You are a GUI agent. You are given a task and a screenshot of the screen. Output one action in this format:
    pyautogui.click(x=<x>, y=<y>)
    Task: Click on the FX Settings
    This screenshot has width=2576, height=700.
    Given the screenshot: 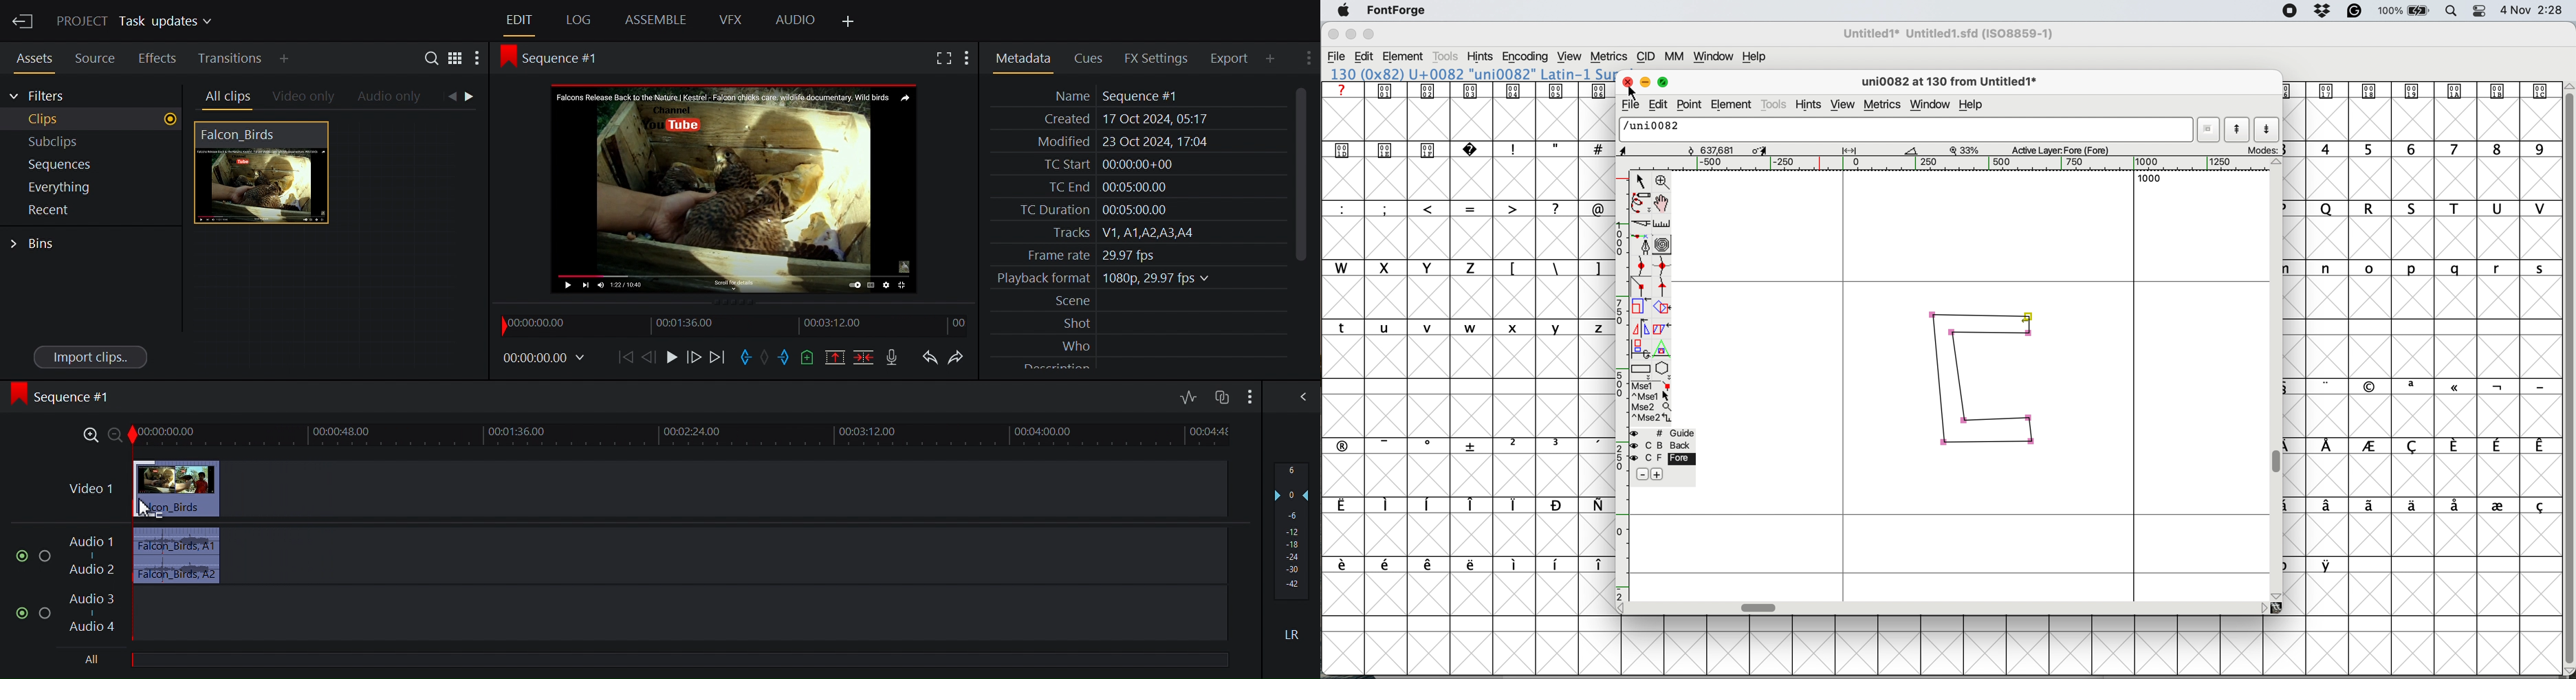 What is the action you would take?
    pyautogui.click(x=1159, y=58)
    